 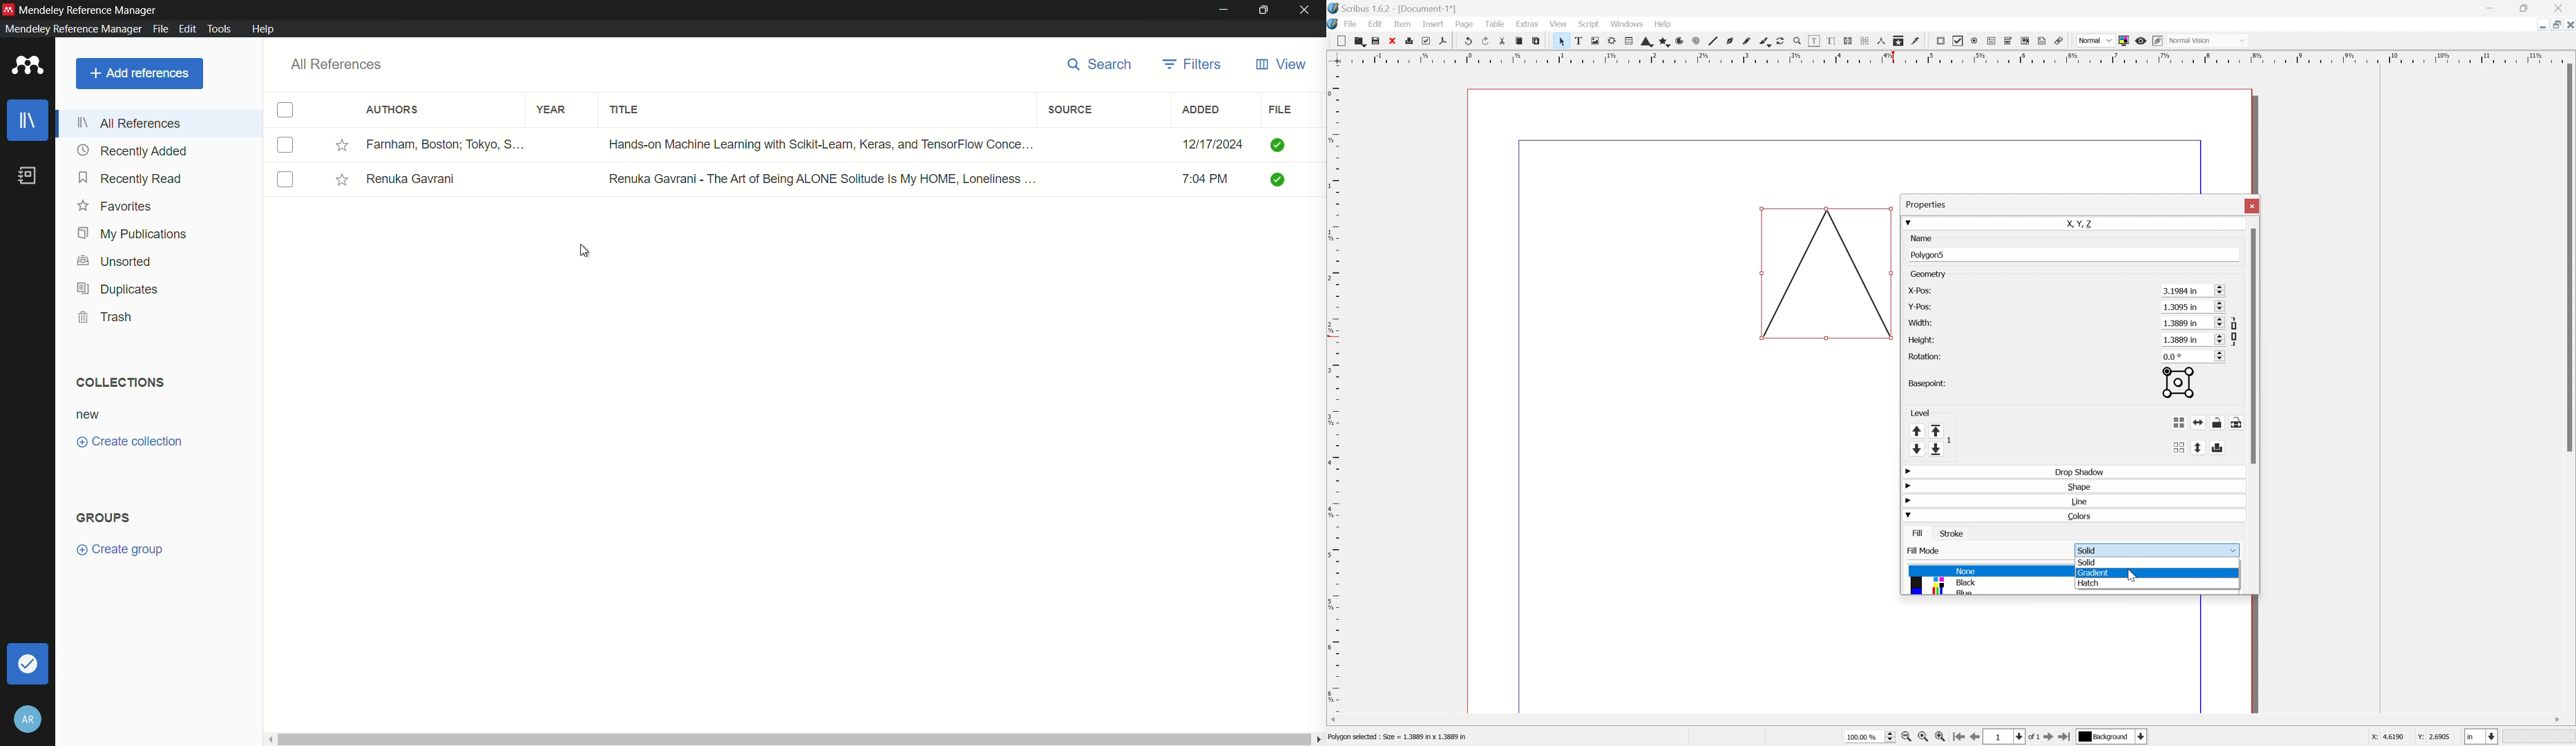 I want to click on Scroll, so click(x=2232, y=308).